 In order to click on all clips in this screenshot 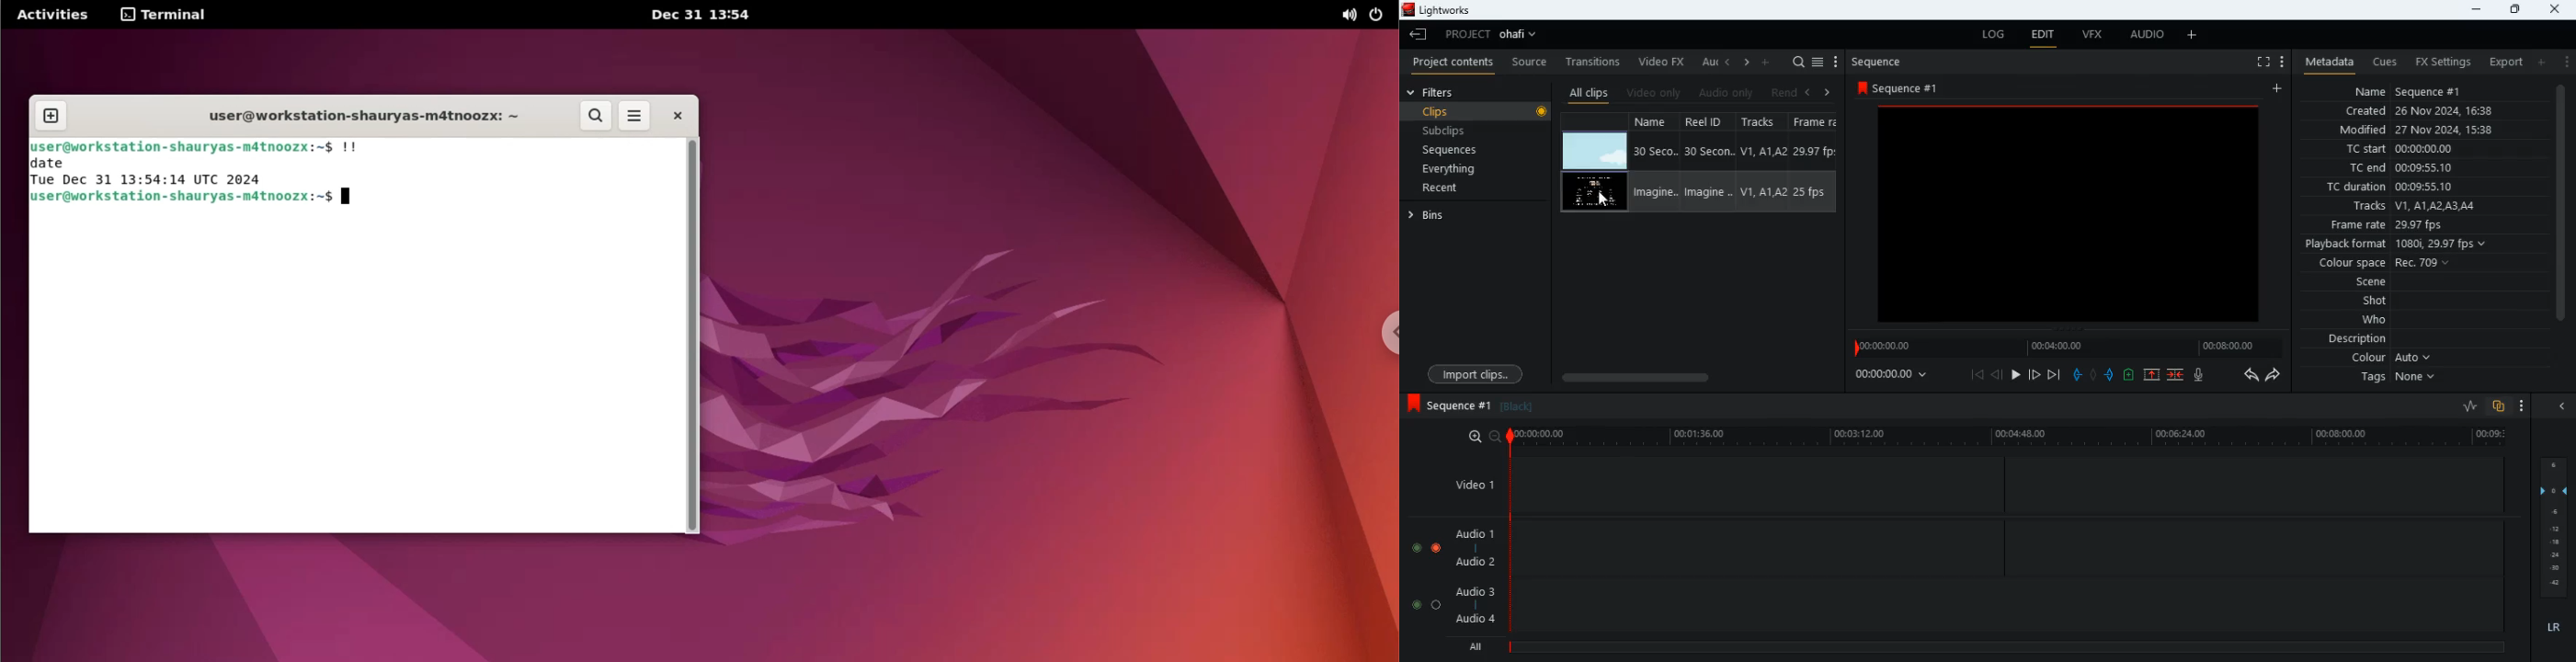, I will do `click(1590, 91)`.